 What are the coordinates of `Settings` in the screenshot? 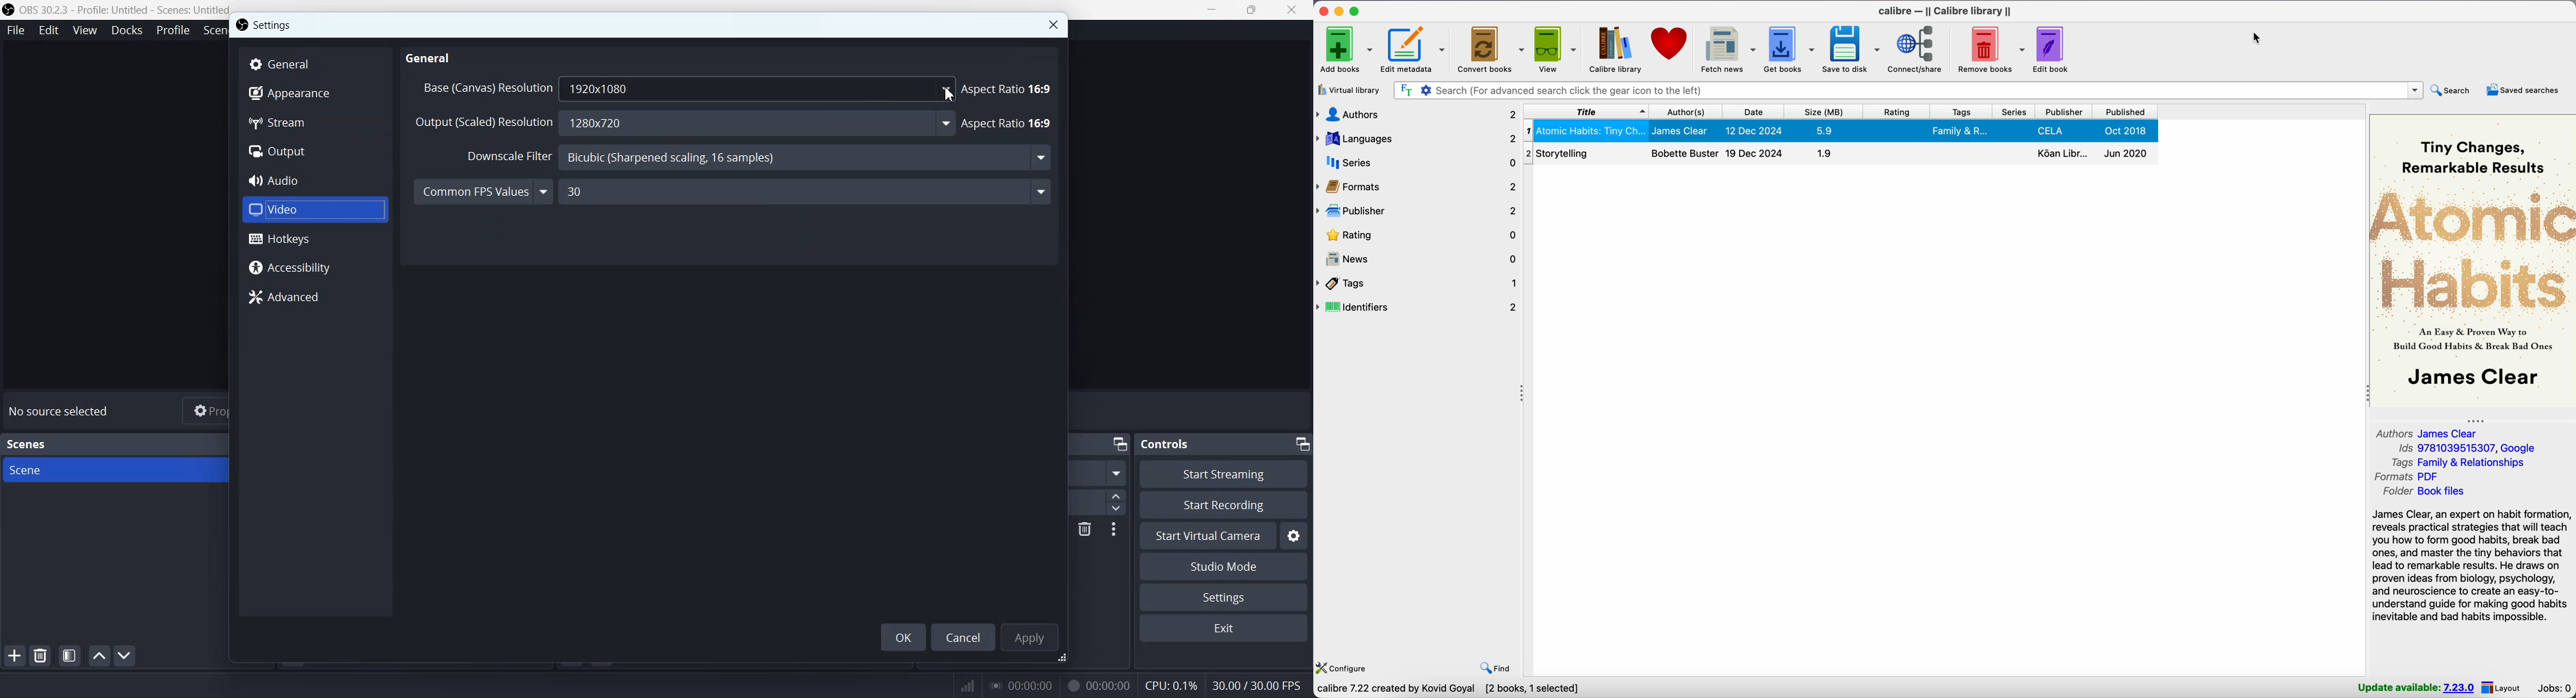 It's located at (1224, 597).